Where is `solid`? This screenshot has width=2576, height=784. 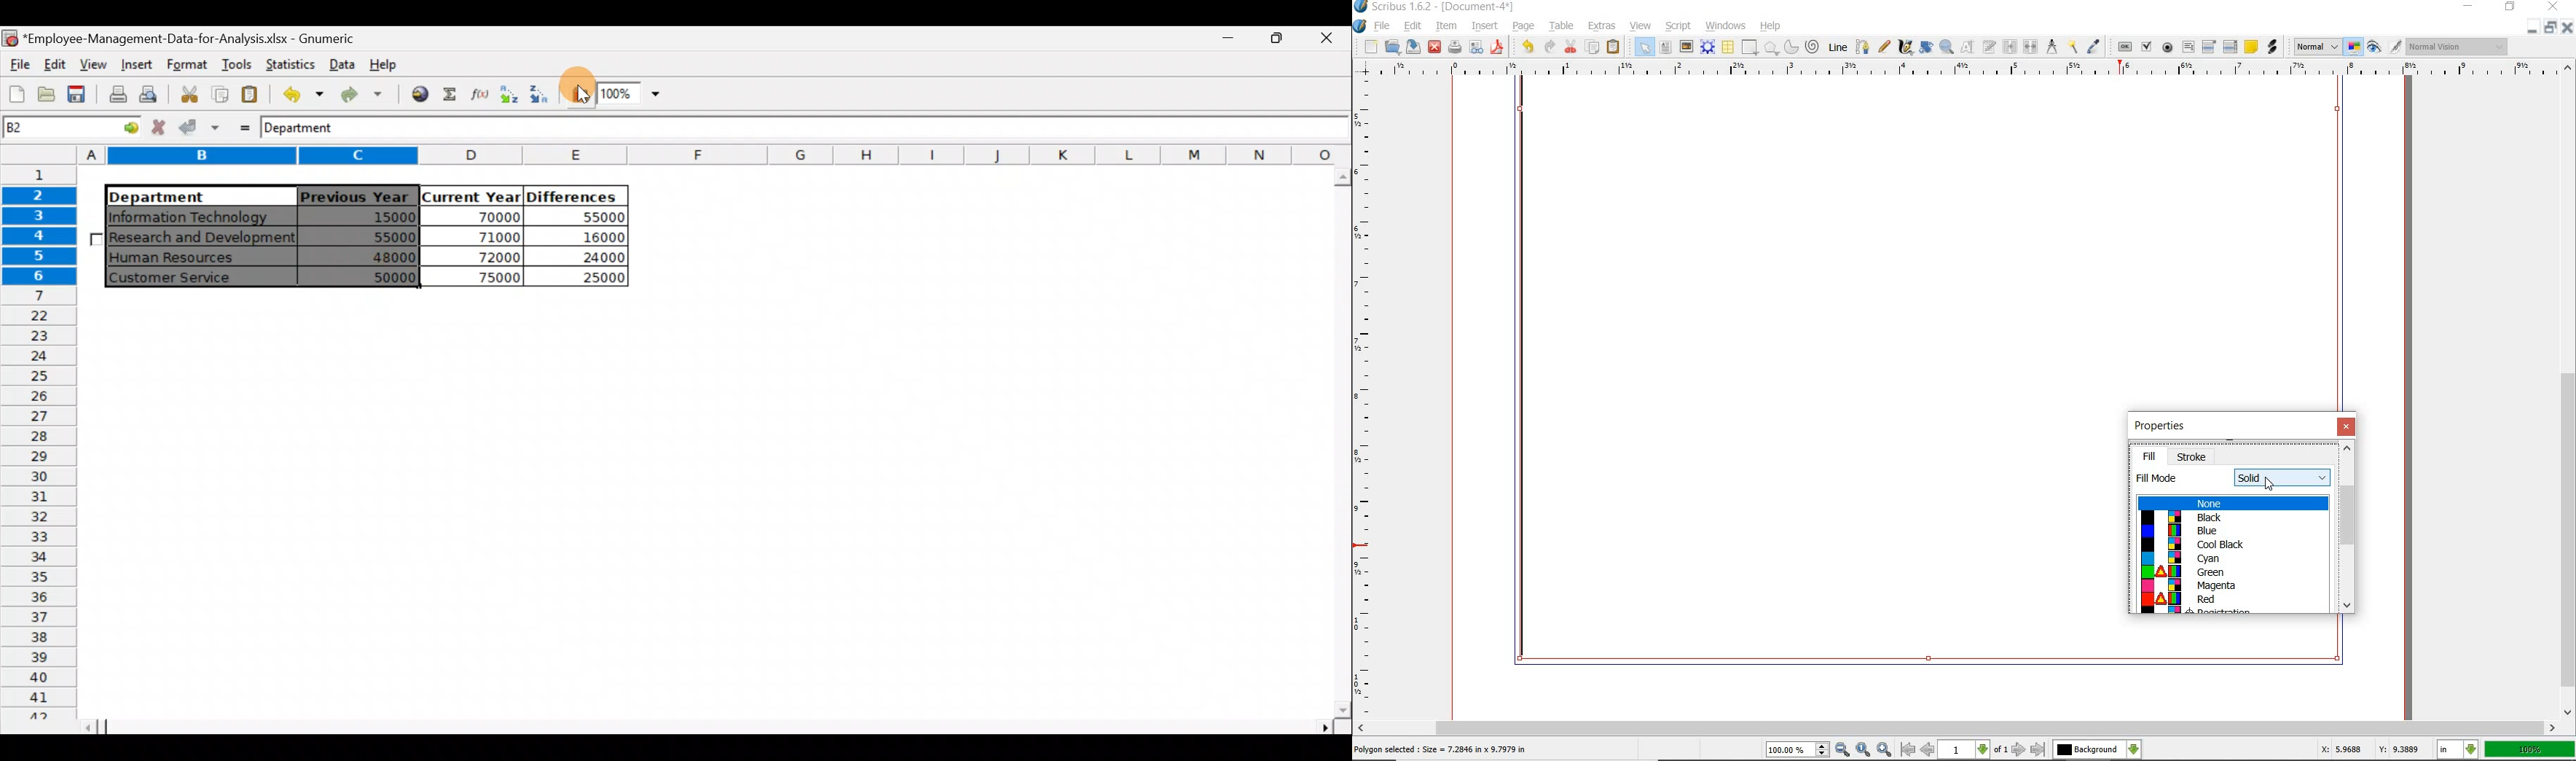
solid is located at coordinates (2283, 477).